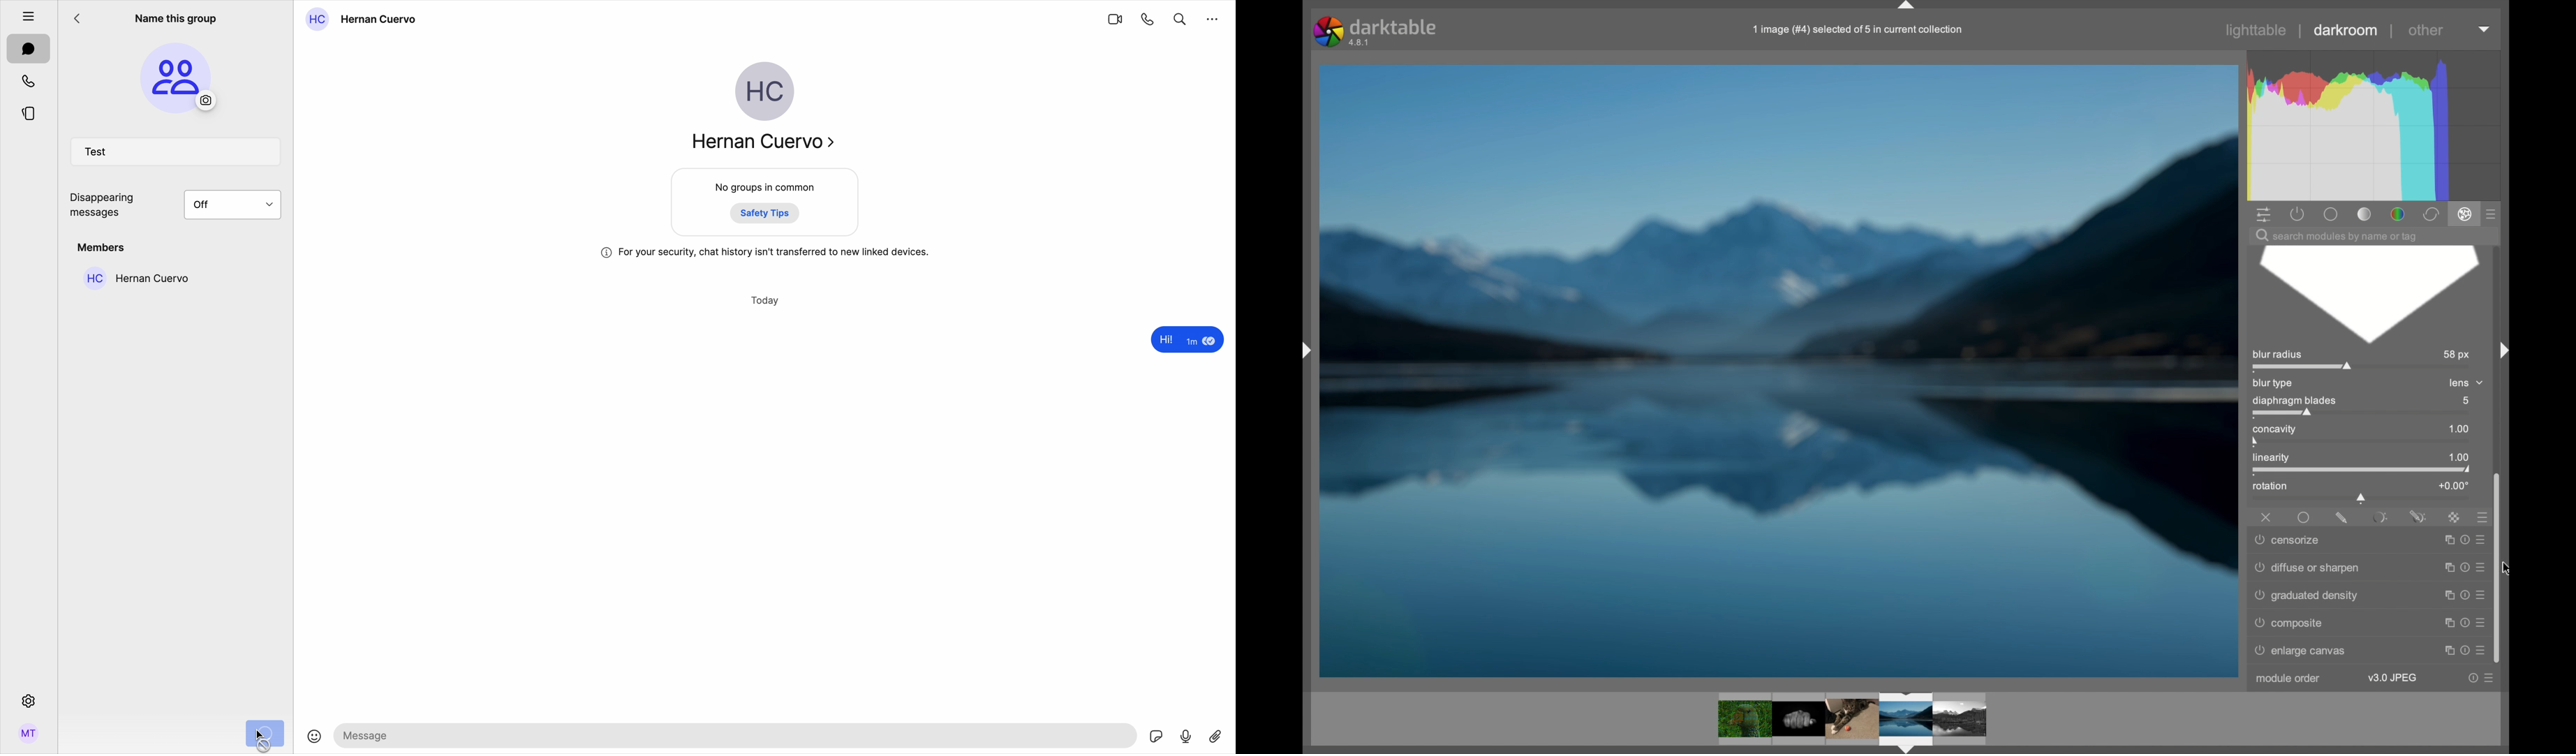 The width and height of the screenshot is (2576, 756). What do you see at coordinates (1214, 18) in the screenshot?
I see `more options` at bounding box center [1214, 18].